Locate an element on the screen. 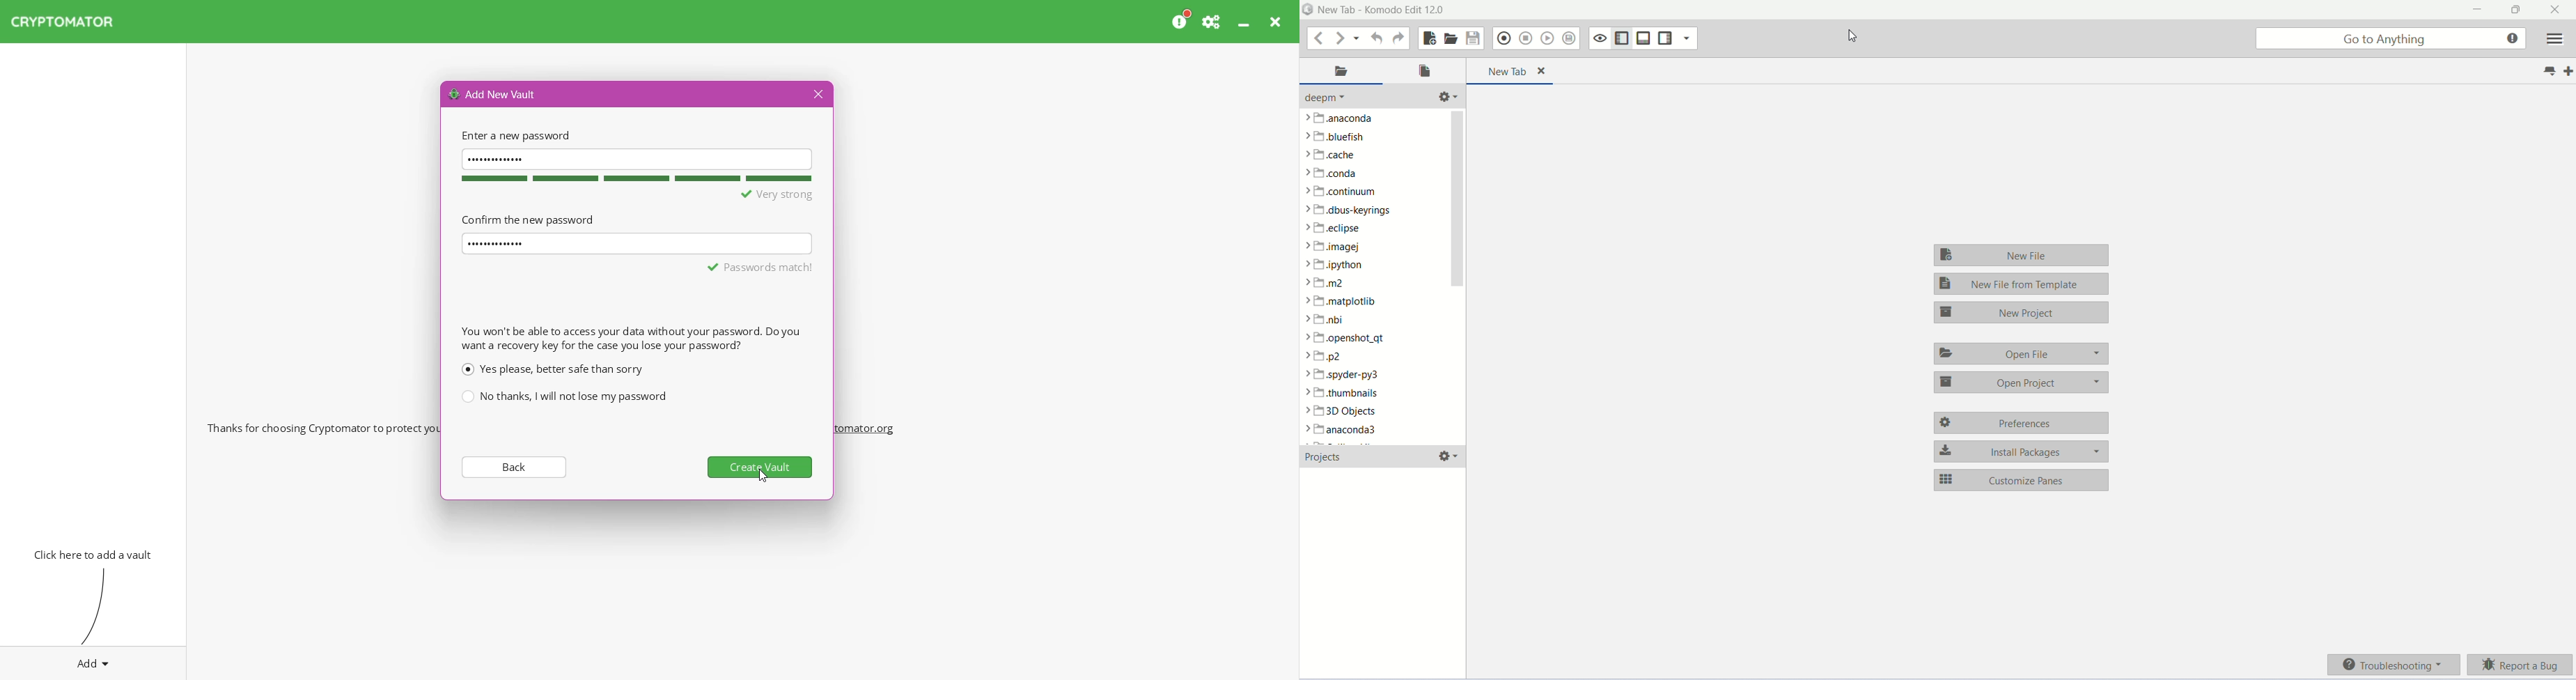 The height and width of the screenshot is (700, 2576). openshot is located at coordinates (1348, 337).